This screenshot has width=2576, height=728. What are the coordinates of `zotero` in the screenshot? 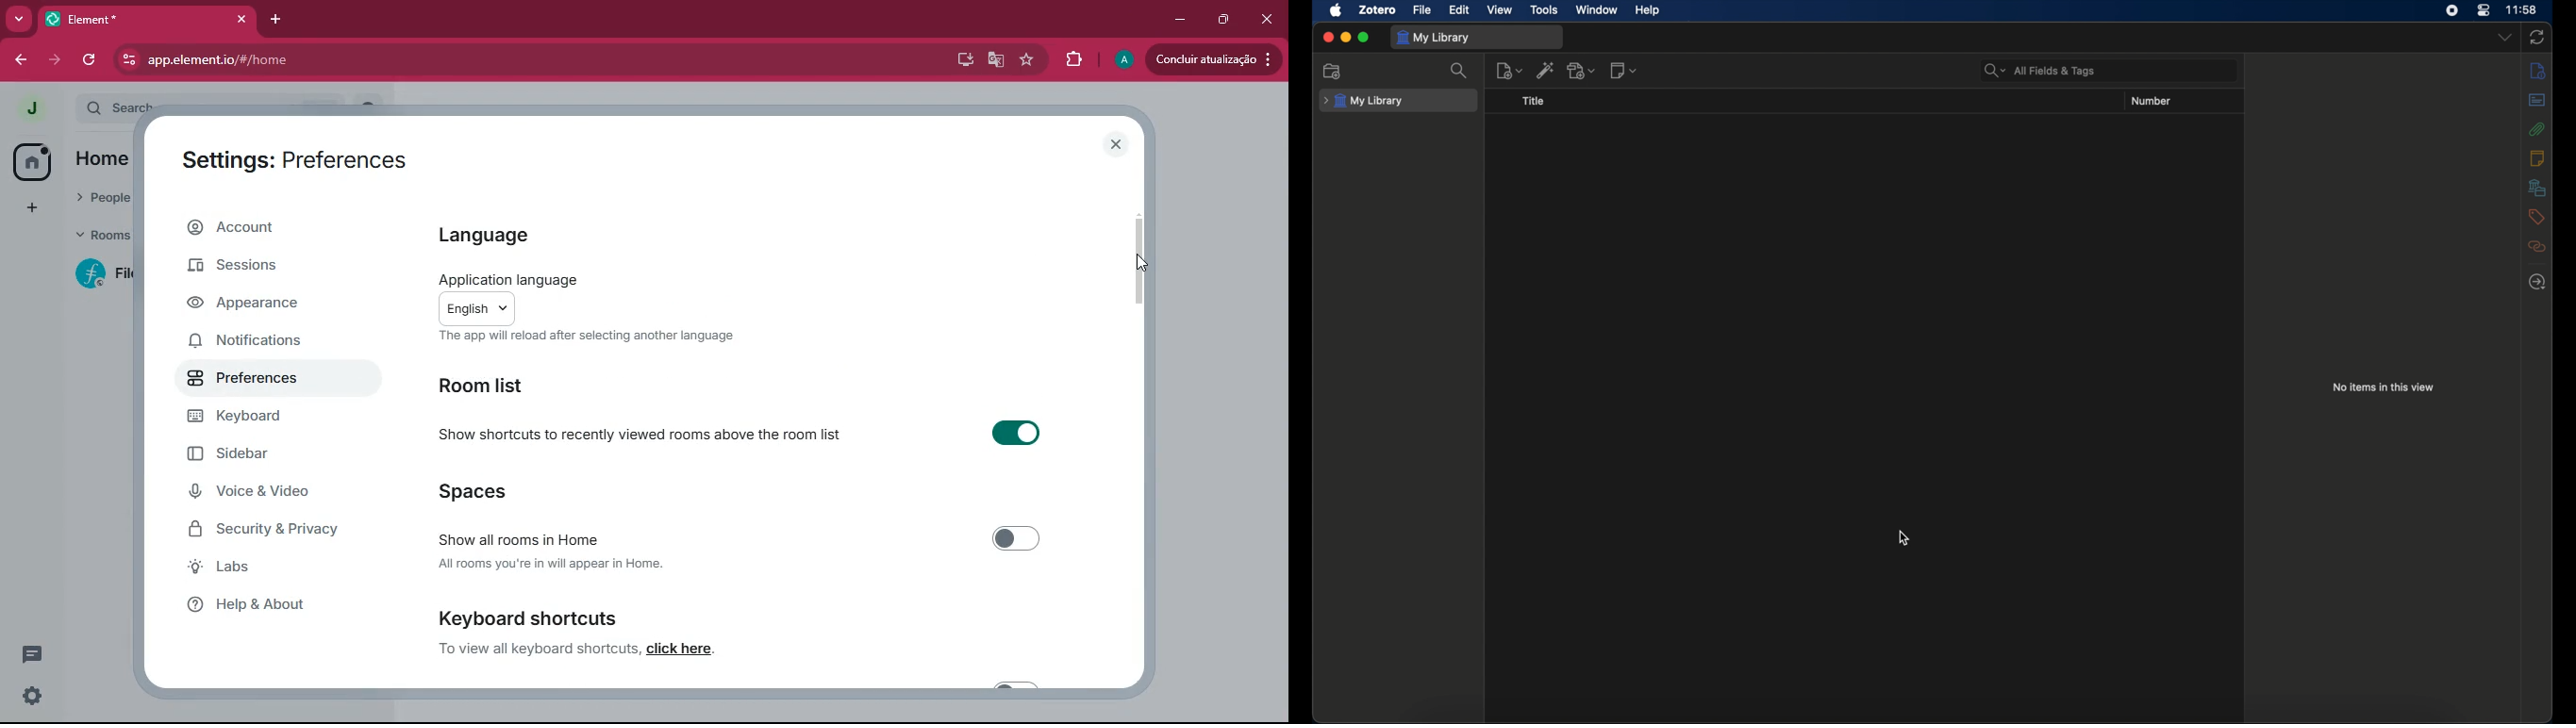 It's located at (1377, 9).